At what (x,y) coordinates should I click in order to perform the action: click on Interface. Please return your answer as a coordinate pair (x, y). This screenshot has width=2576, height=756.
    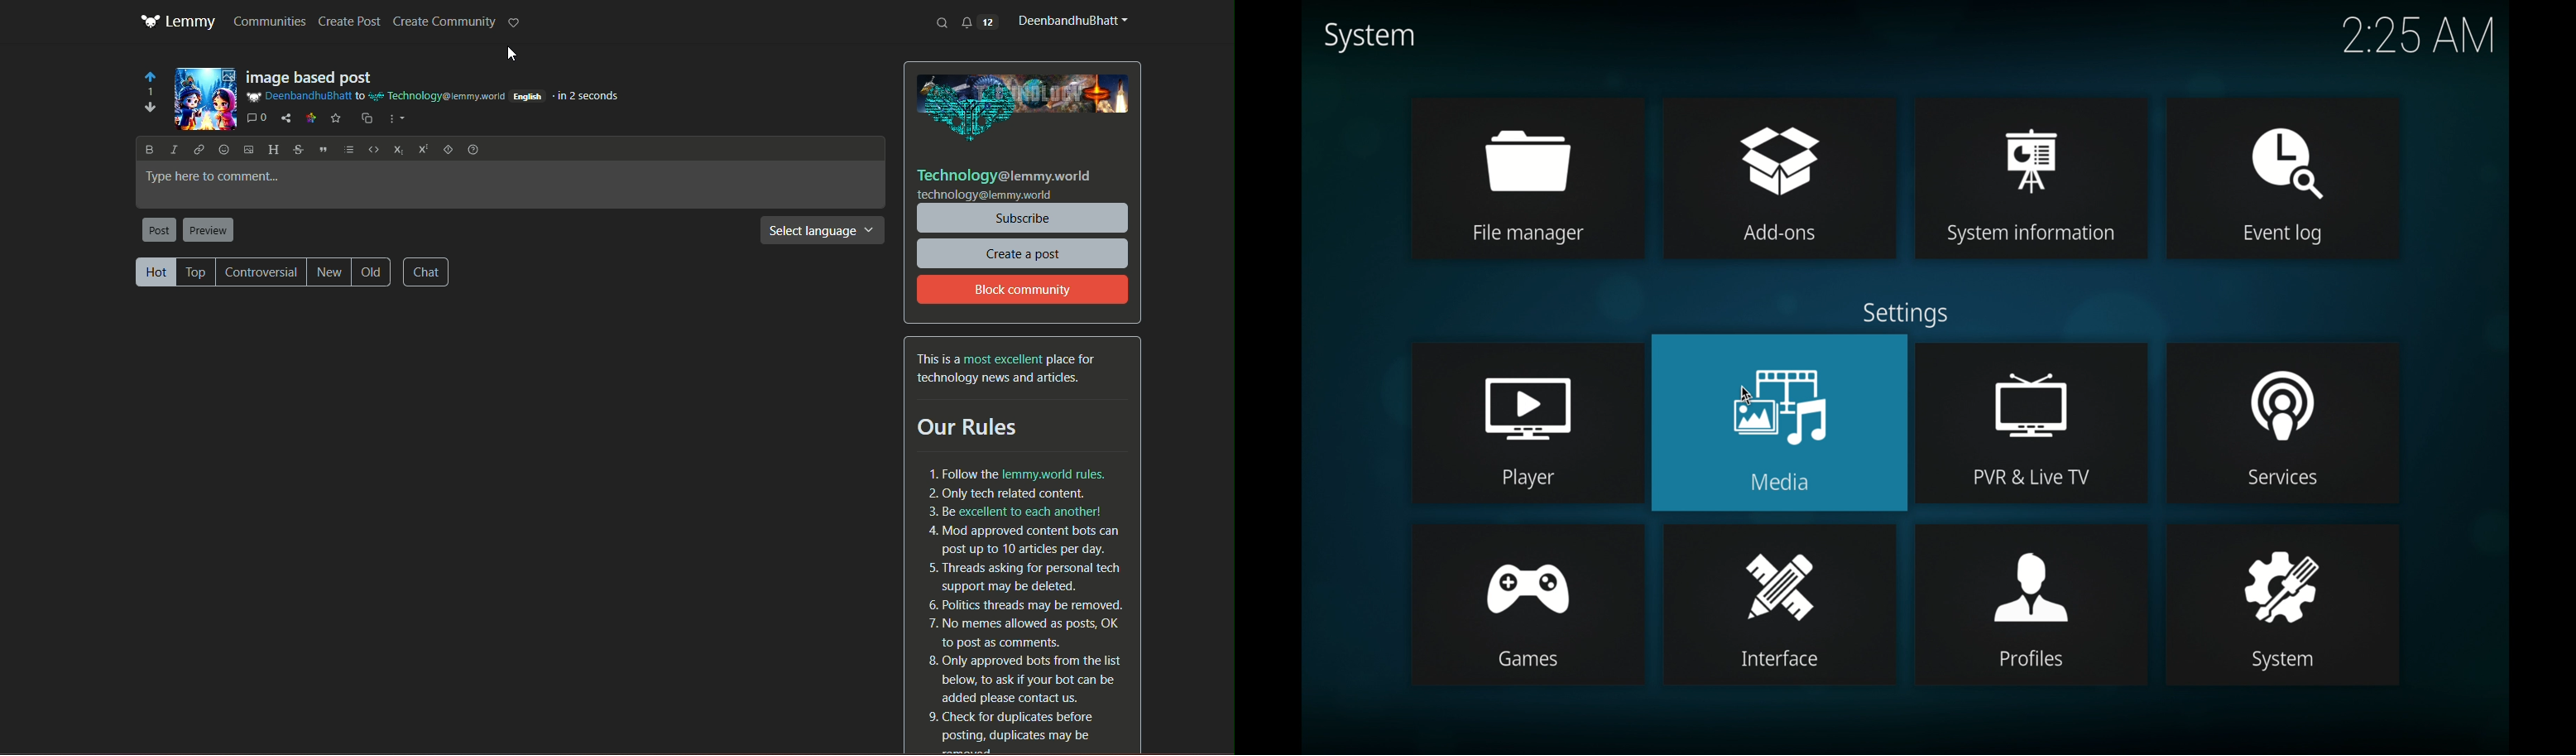
    Looking at the image, I should click on (1780, 660).